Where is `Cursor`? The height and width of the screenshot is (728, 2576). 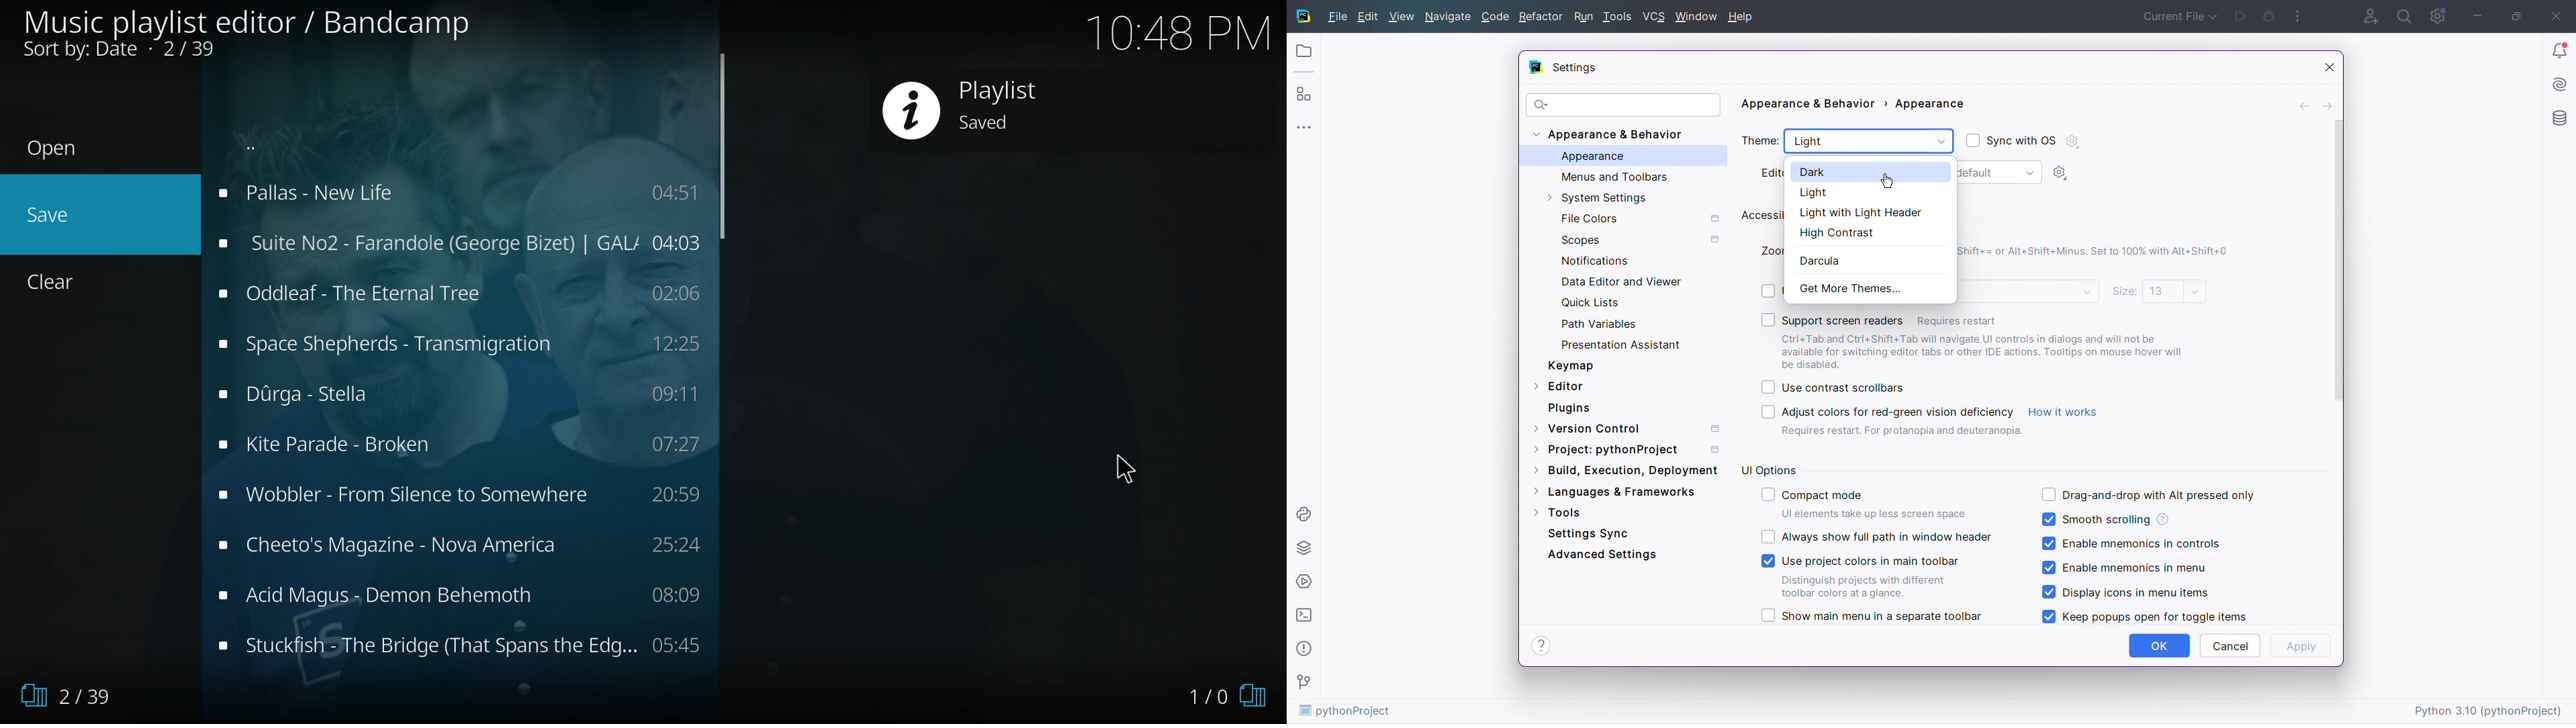
Cursor is located at coordinates (1133, 472).